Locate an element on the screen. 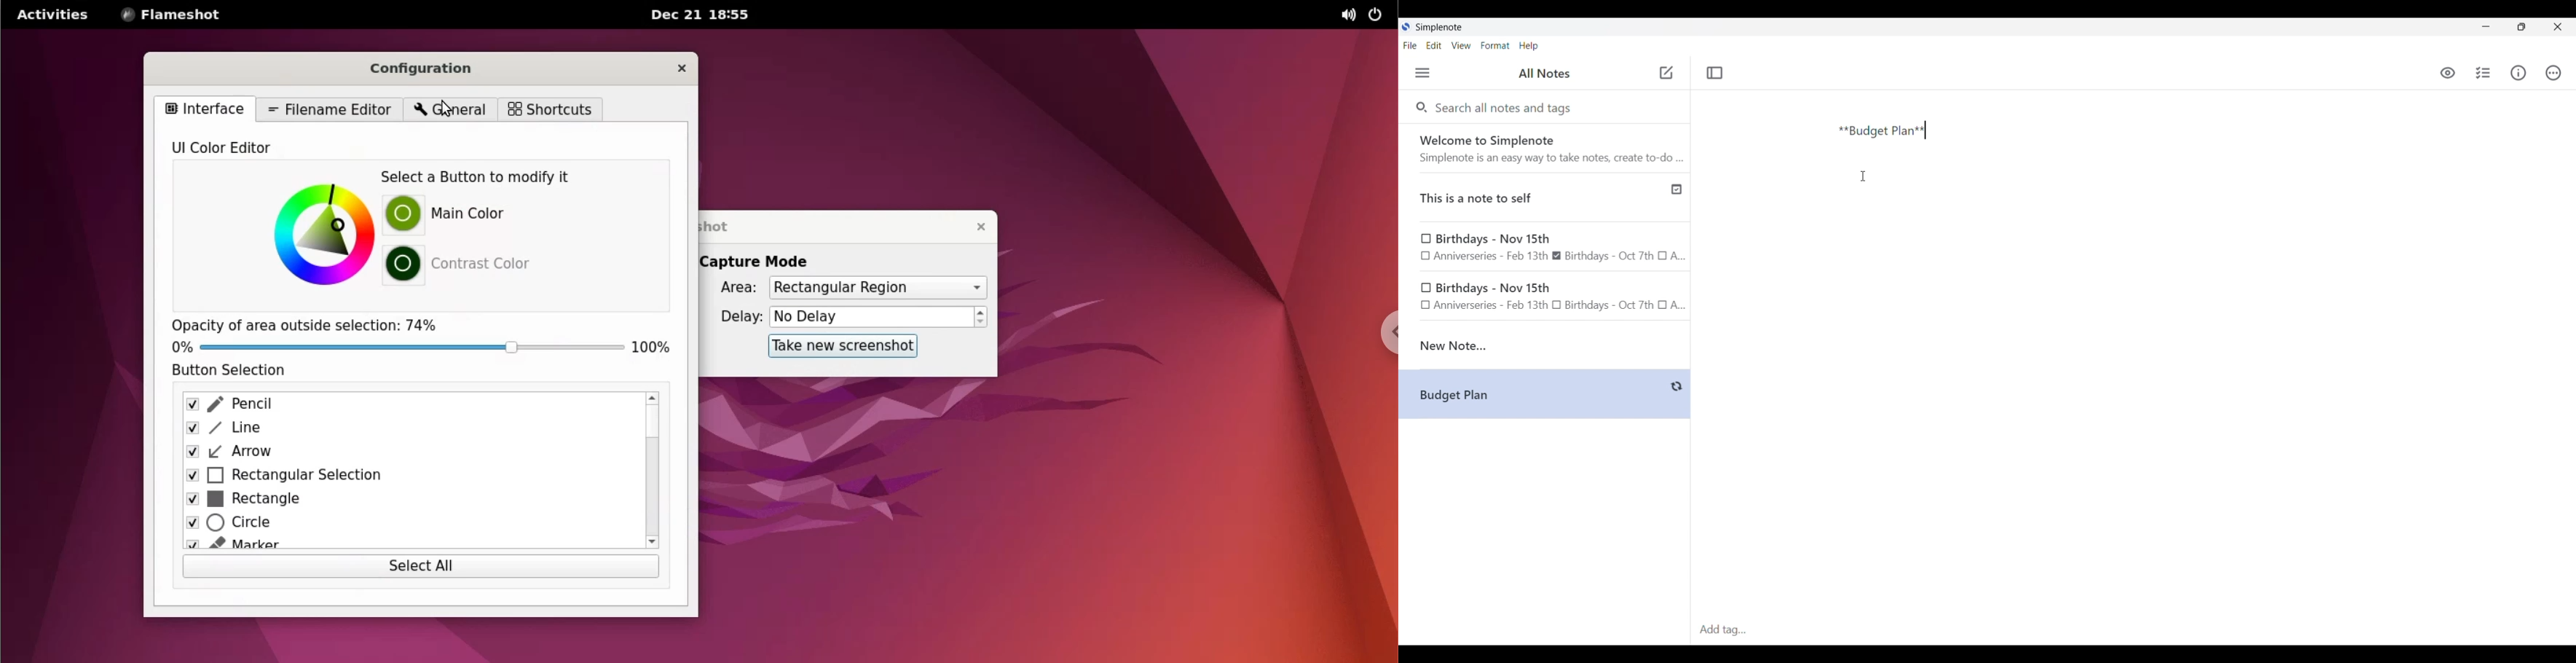 The image size is (2576, 672). Close interface is located at coordinates (2558, 26).